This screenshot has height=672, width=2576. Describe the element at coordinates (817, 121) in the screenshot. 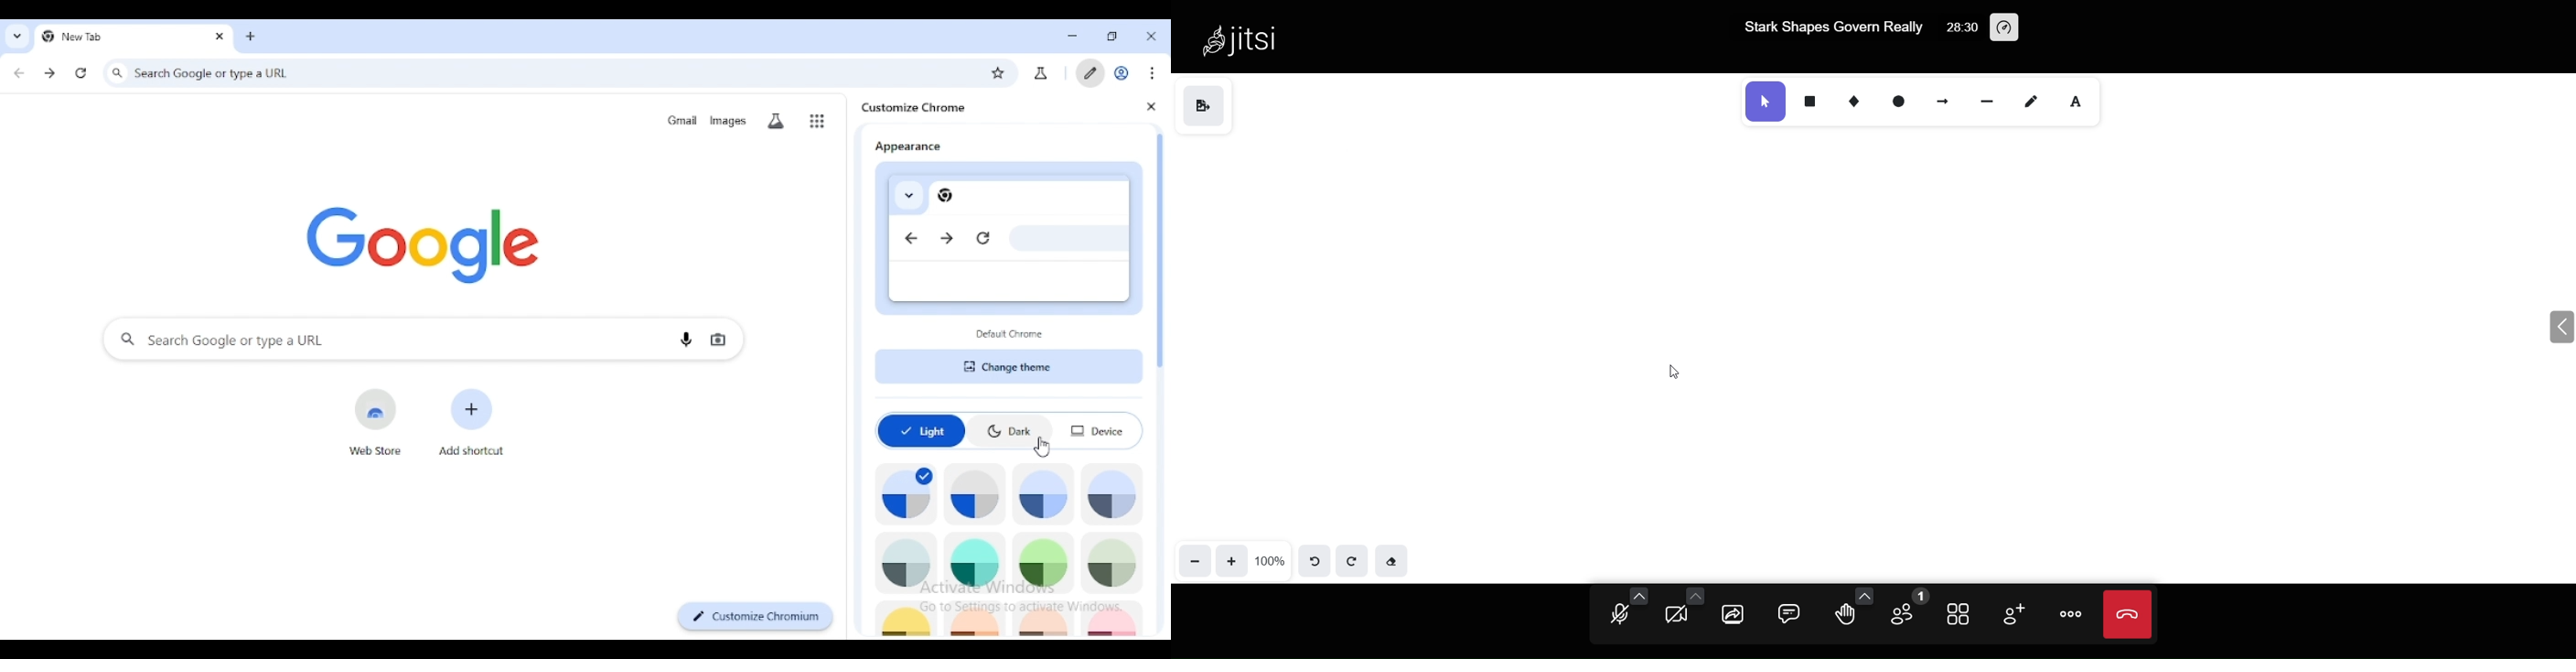

I see `google apps` at that location.